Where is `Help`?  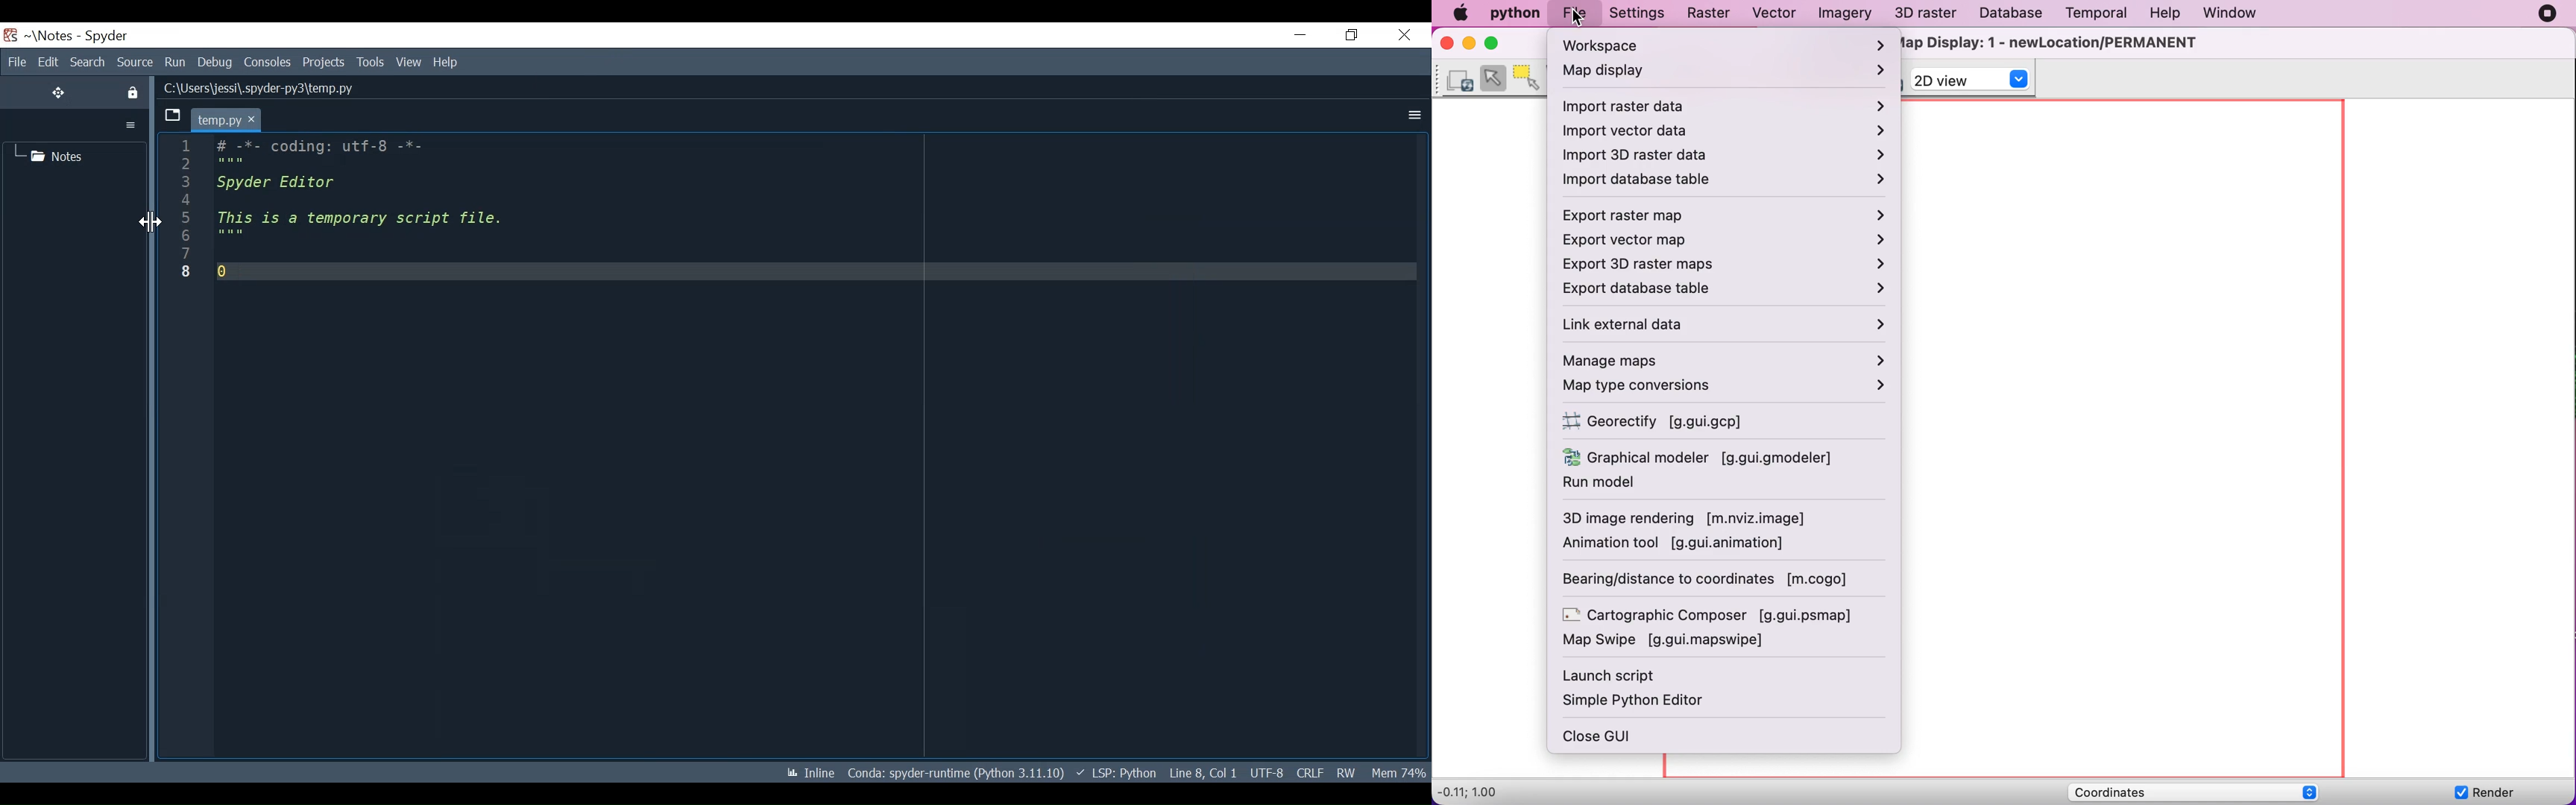 Help is located at coordinates (448, 63).